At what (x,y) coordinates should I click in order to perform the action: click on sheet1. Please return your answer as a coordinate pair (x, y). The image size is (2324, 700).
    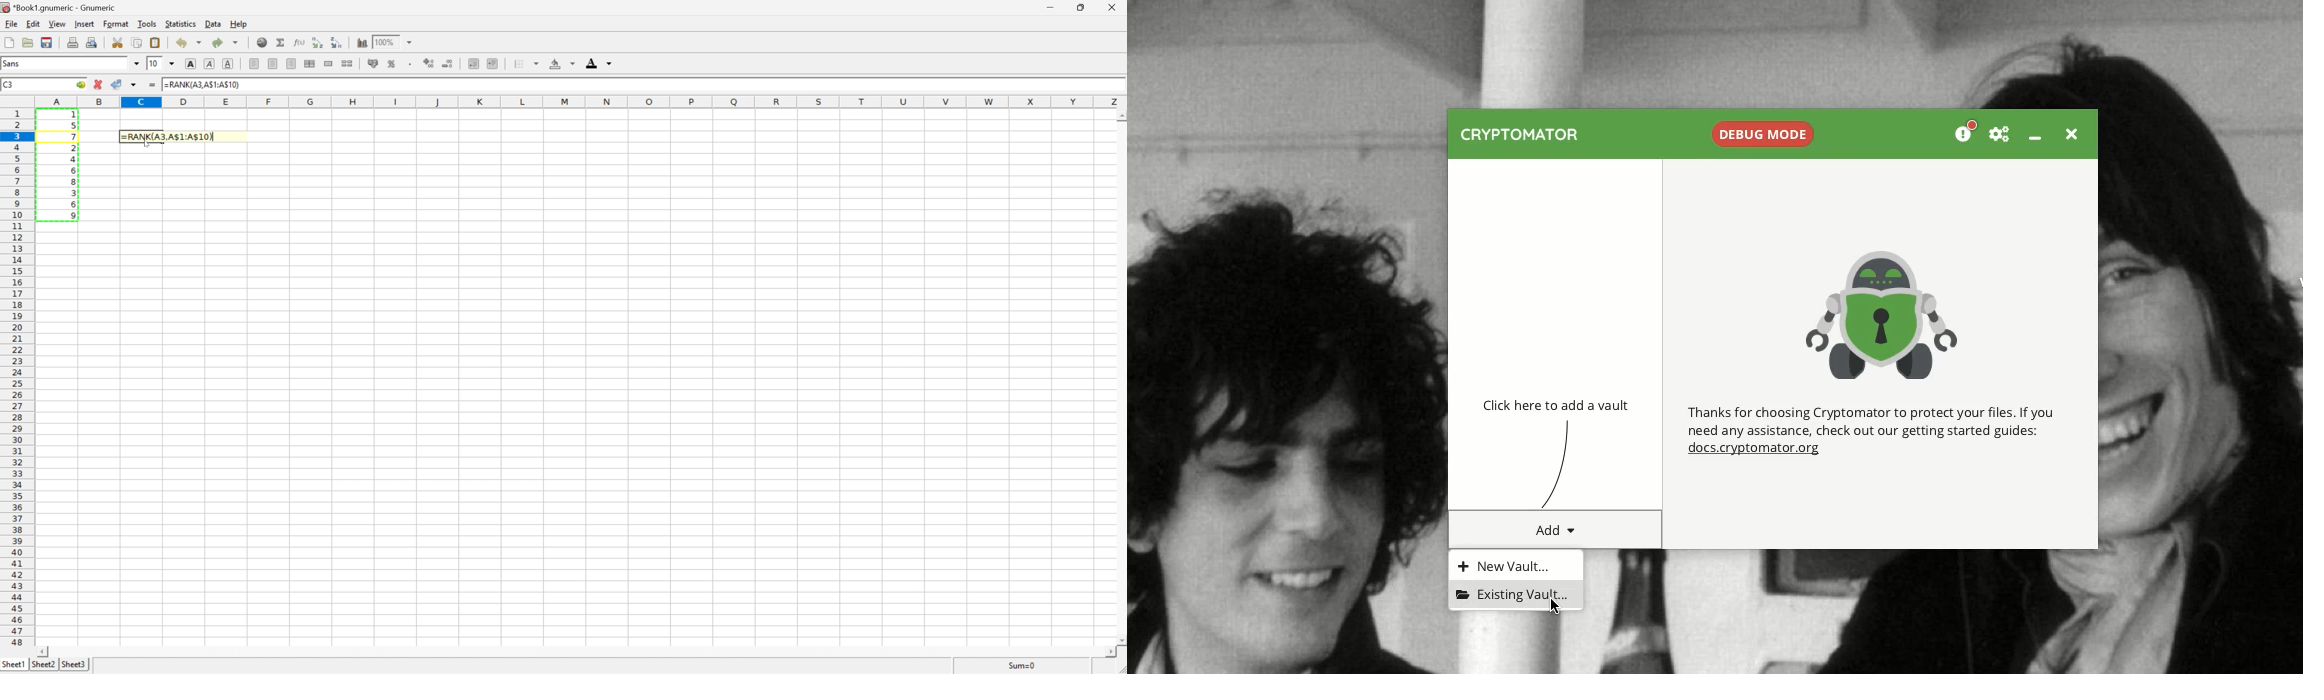
    Looking at the image, I should click on (13, 664).